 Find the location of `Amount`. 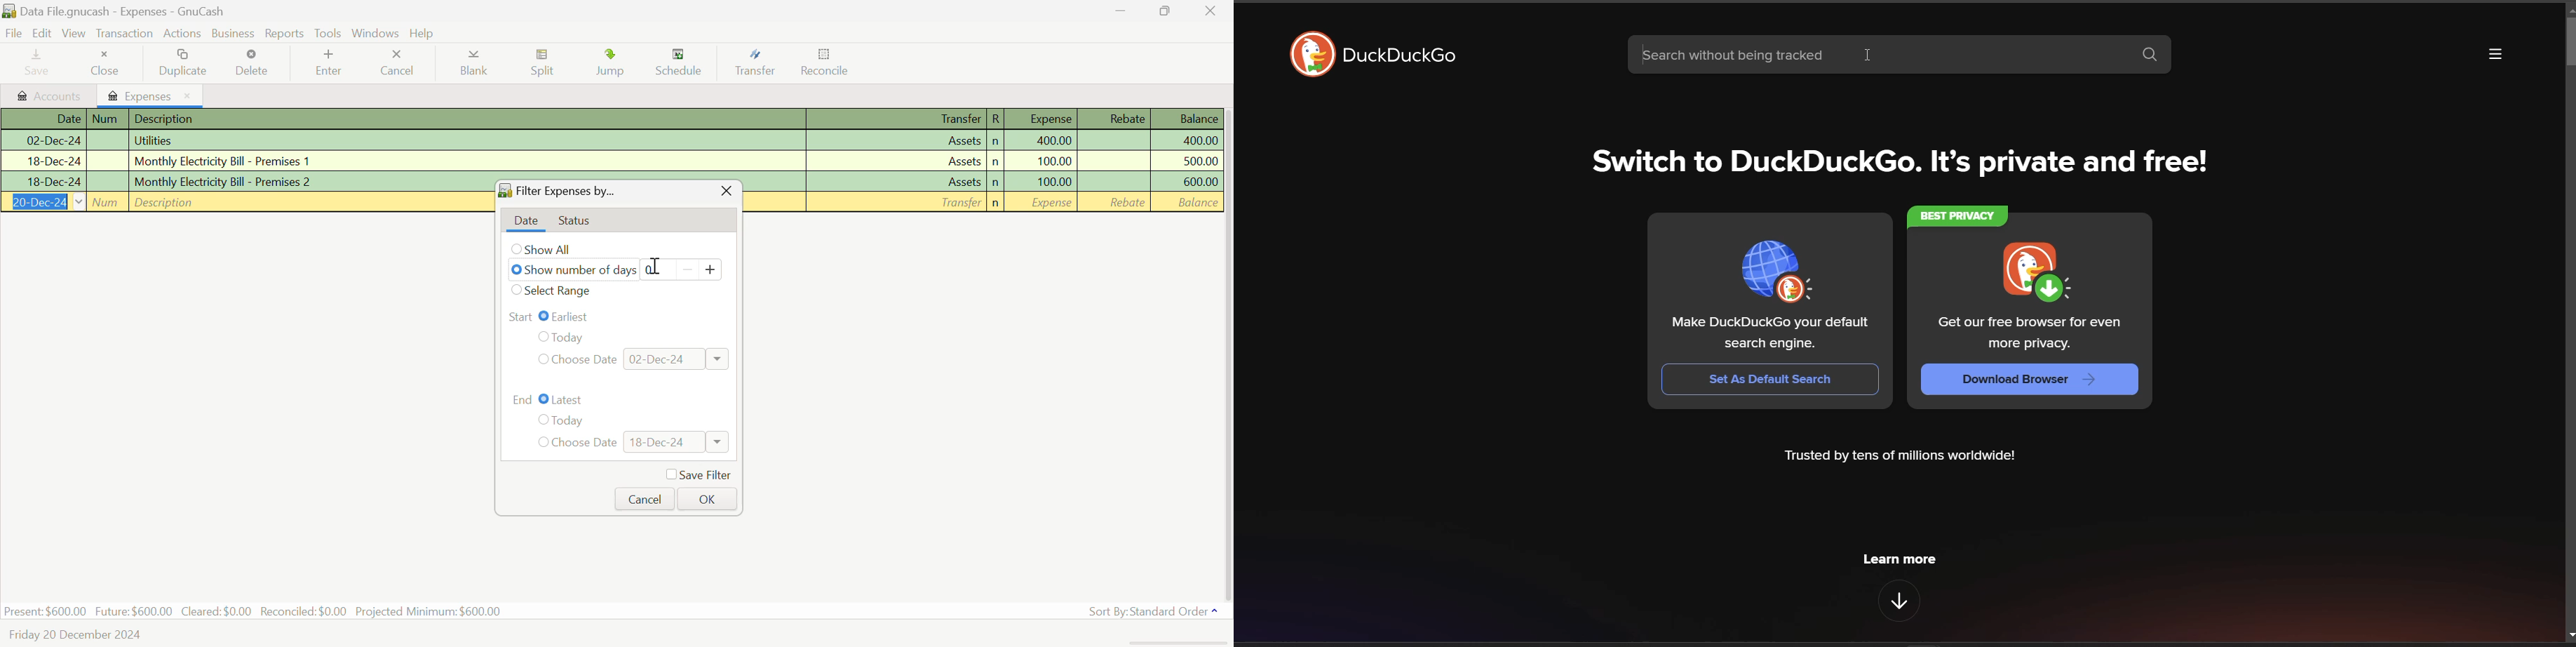

Amount is located at coordinates (1054, 140).